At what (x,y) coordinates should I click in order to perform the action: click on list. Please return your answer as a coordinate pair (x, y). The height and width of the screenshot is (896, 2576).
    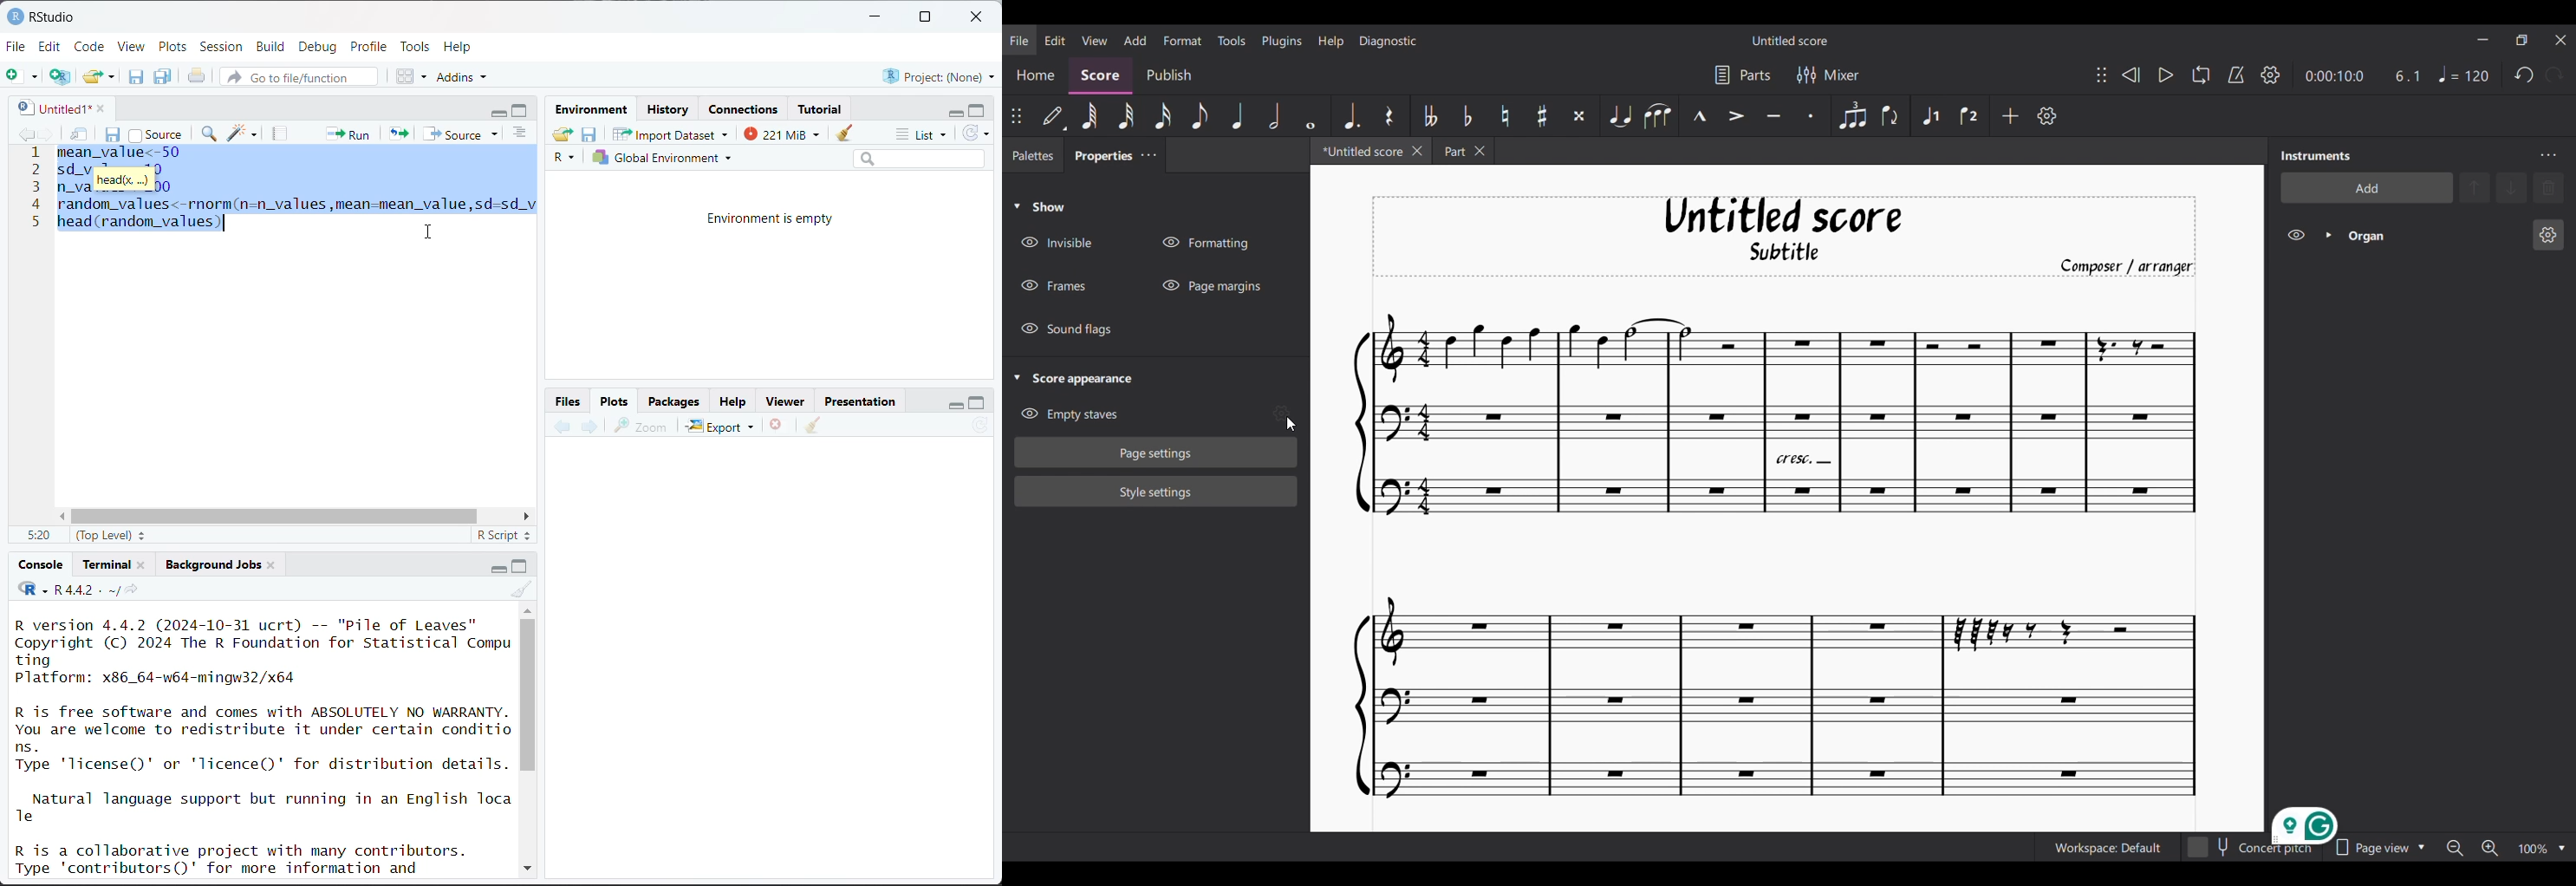
    Looking at the image, I should click on (924, 135).